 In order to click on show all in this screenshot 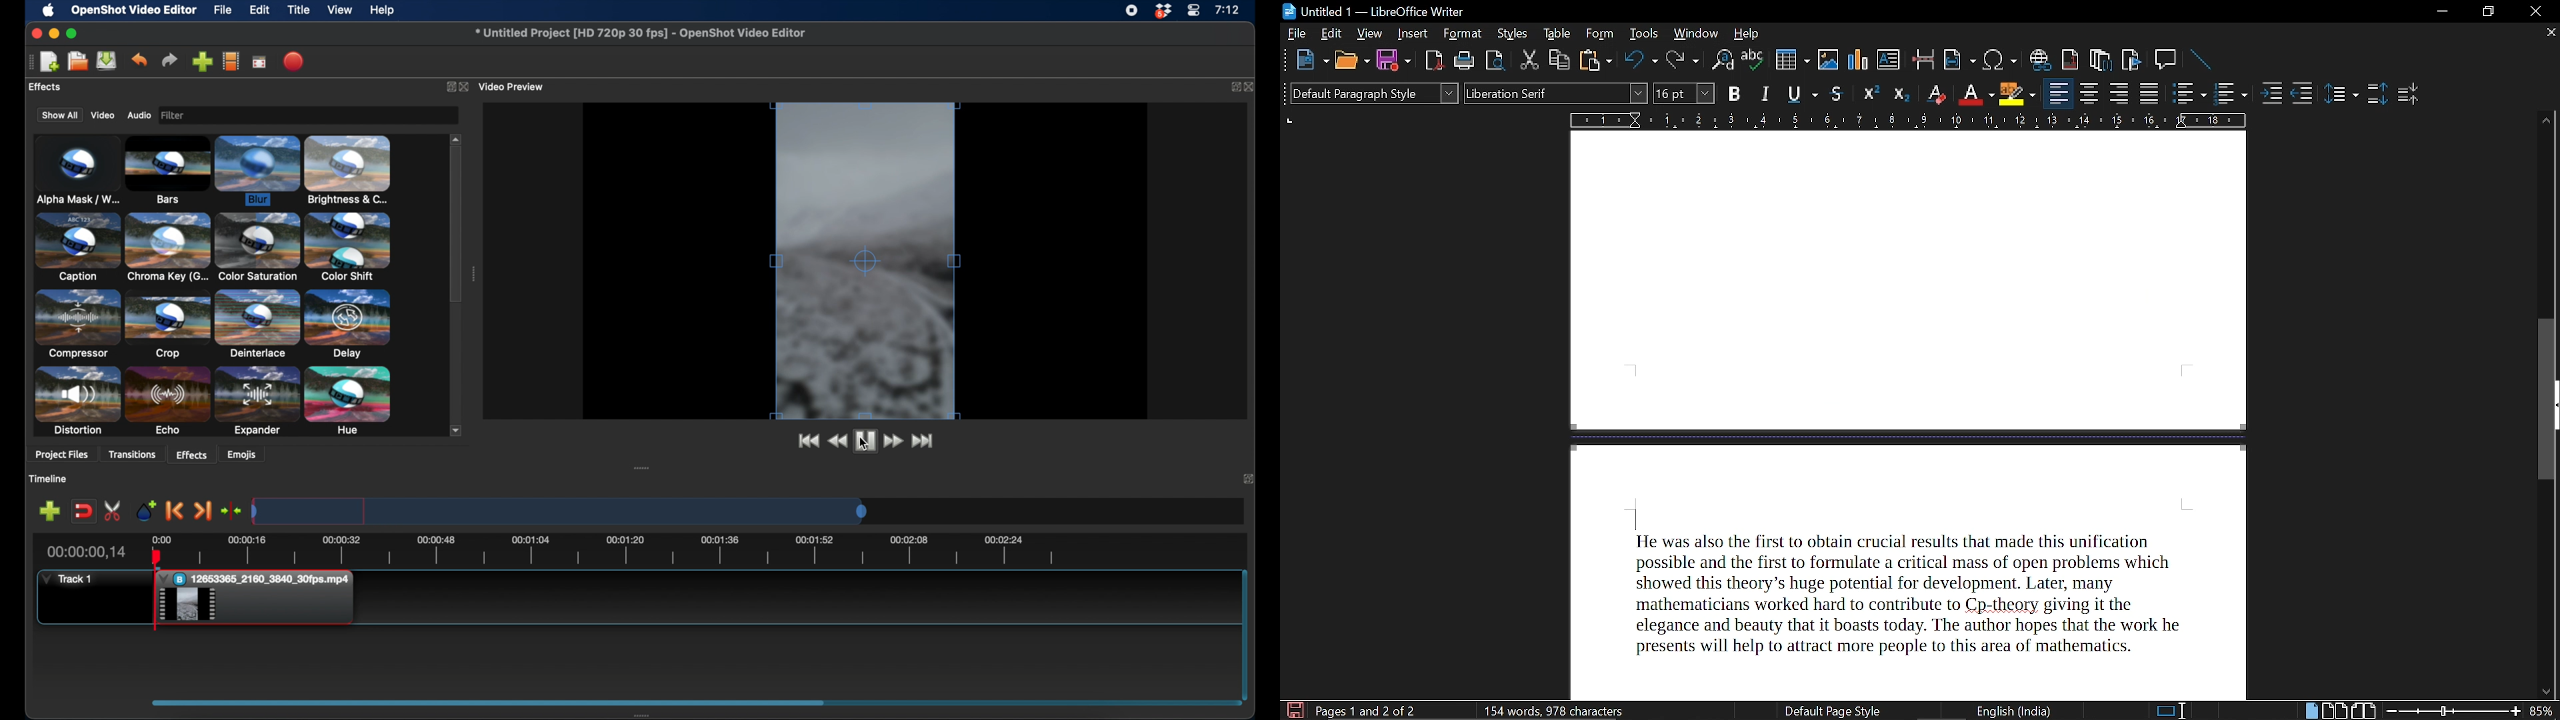, I will do `click(59, 115)`.